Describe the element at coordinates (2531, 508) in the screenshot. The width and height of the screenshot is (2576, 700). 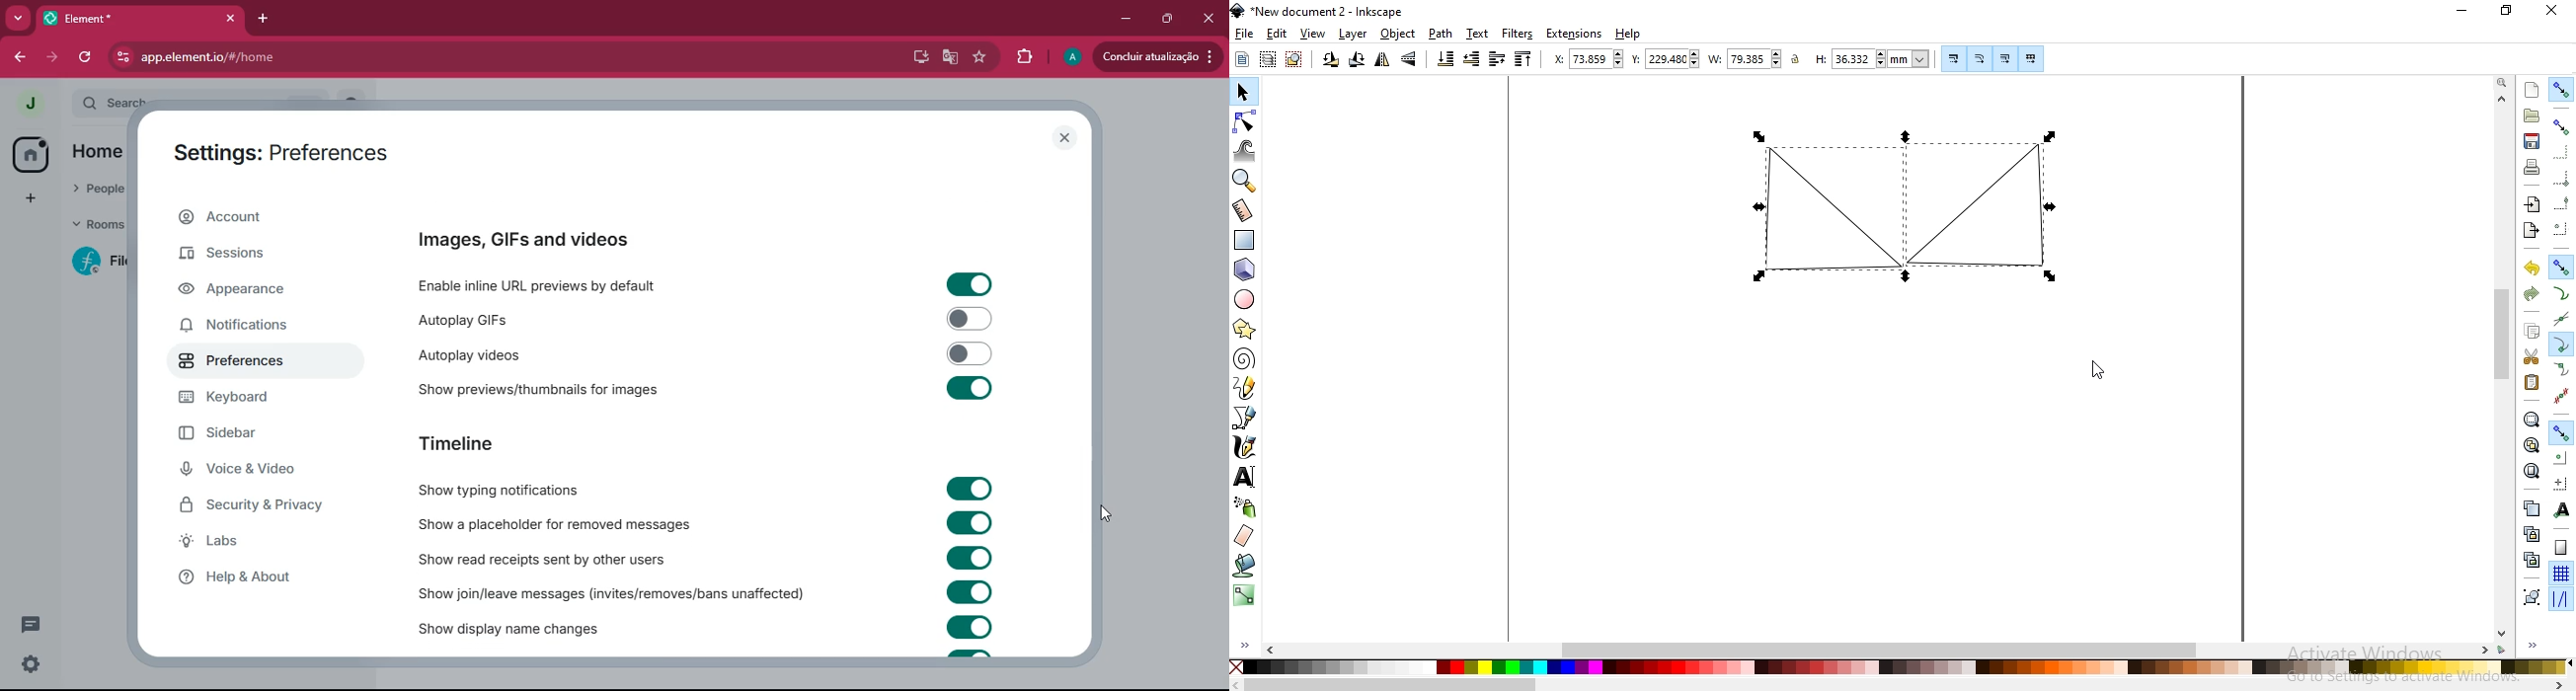
I see `create a duplicate` at that location.